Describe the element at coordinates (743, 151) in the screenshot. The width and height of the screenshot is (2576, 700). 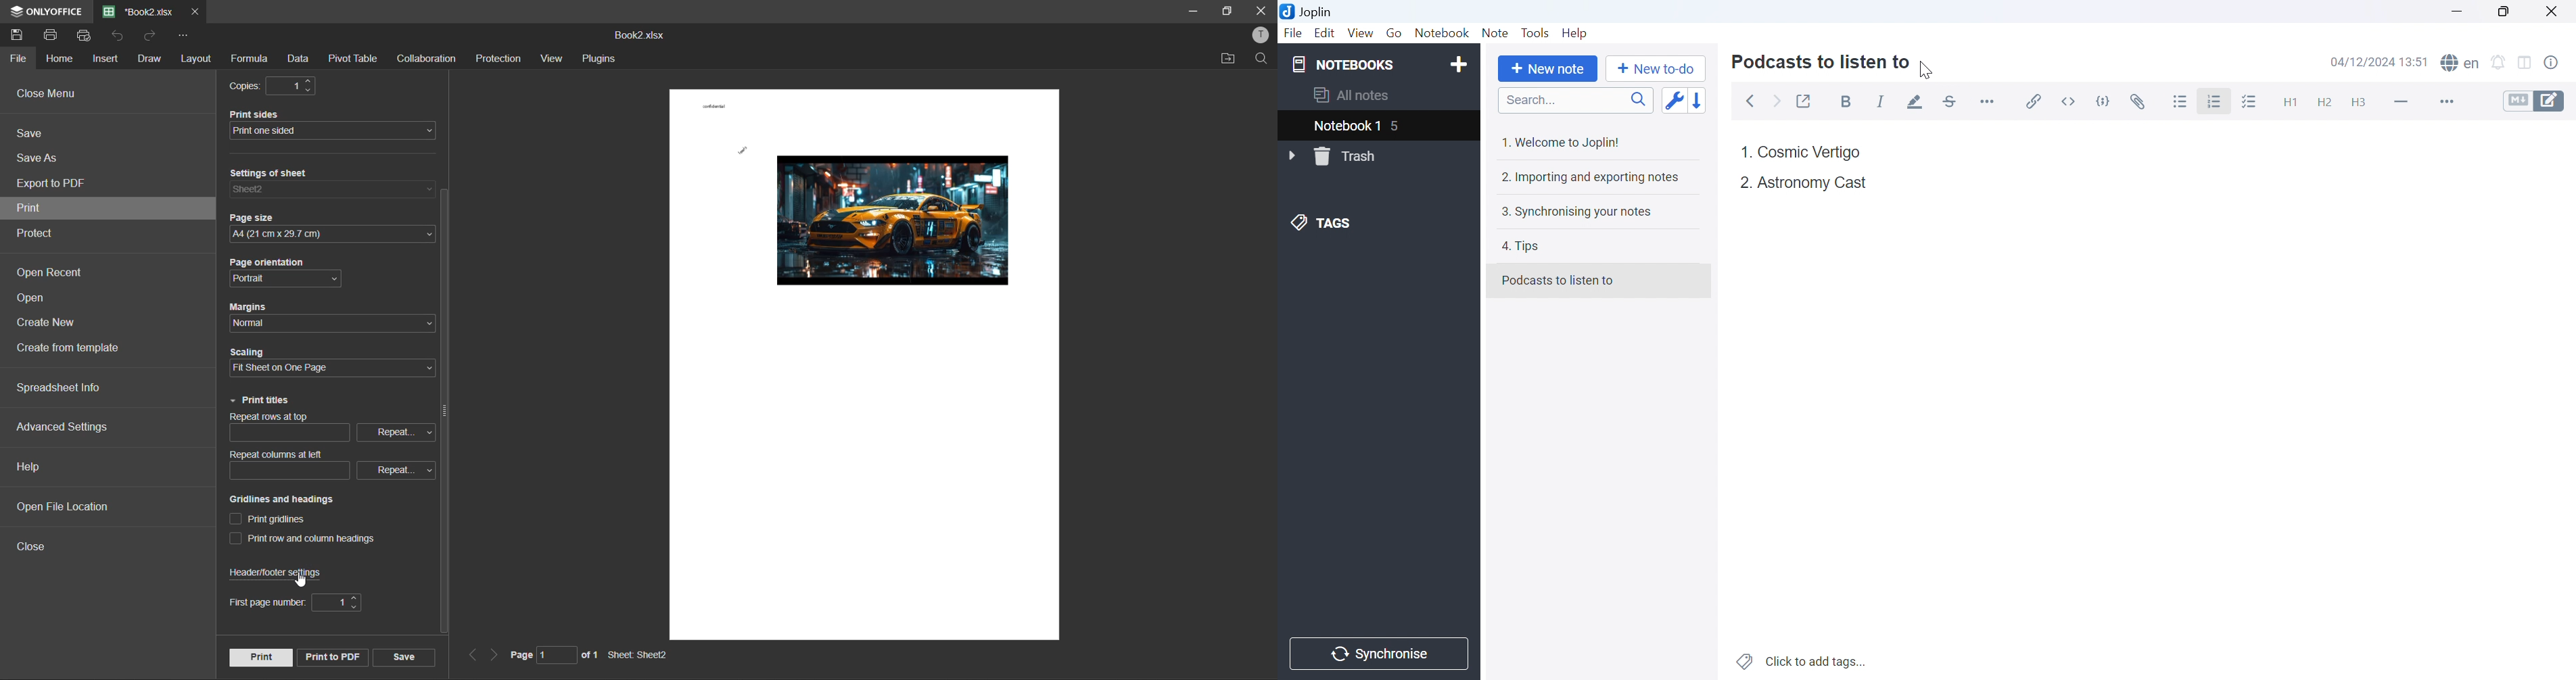
I see `lewis` at that location.